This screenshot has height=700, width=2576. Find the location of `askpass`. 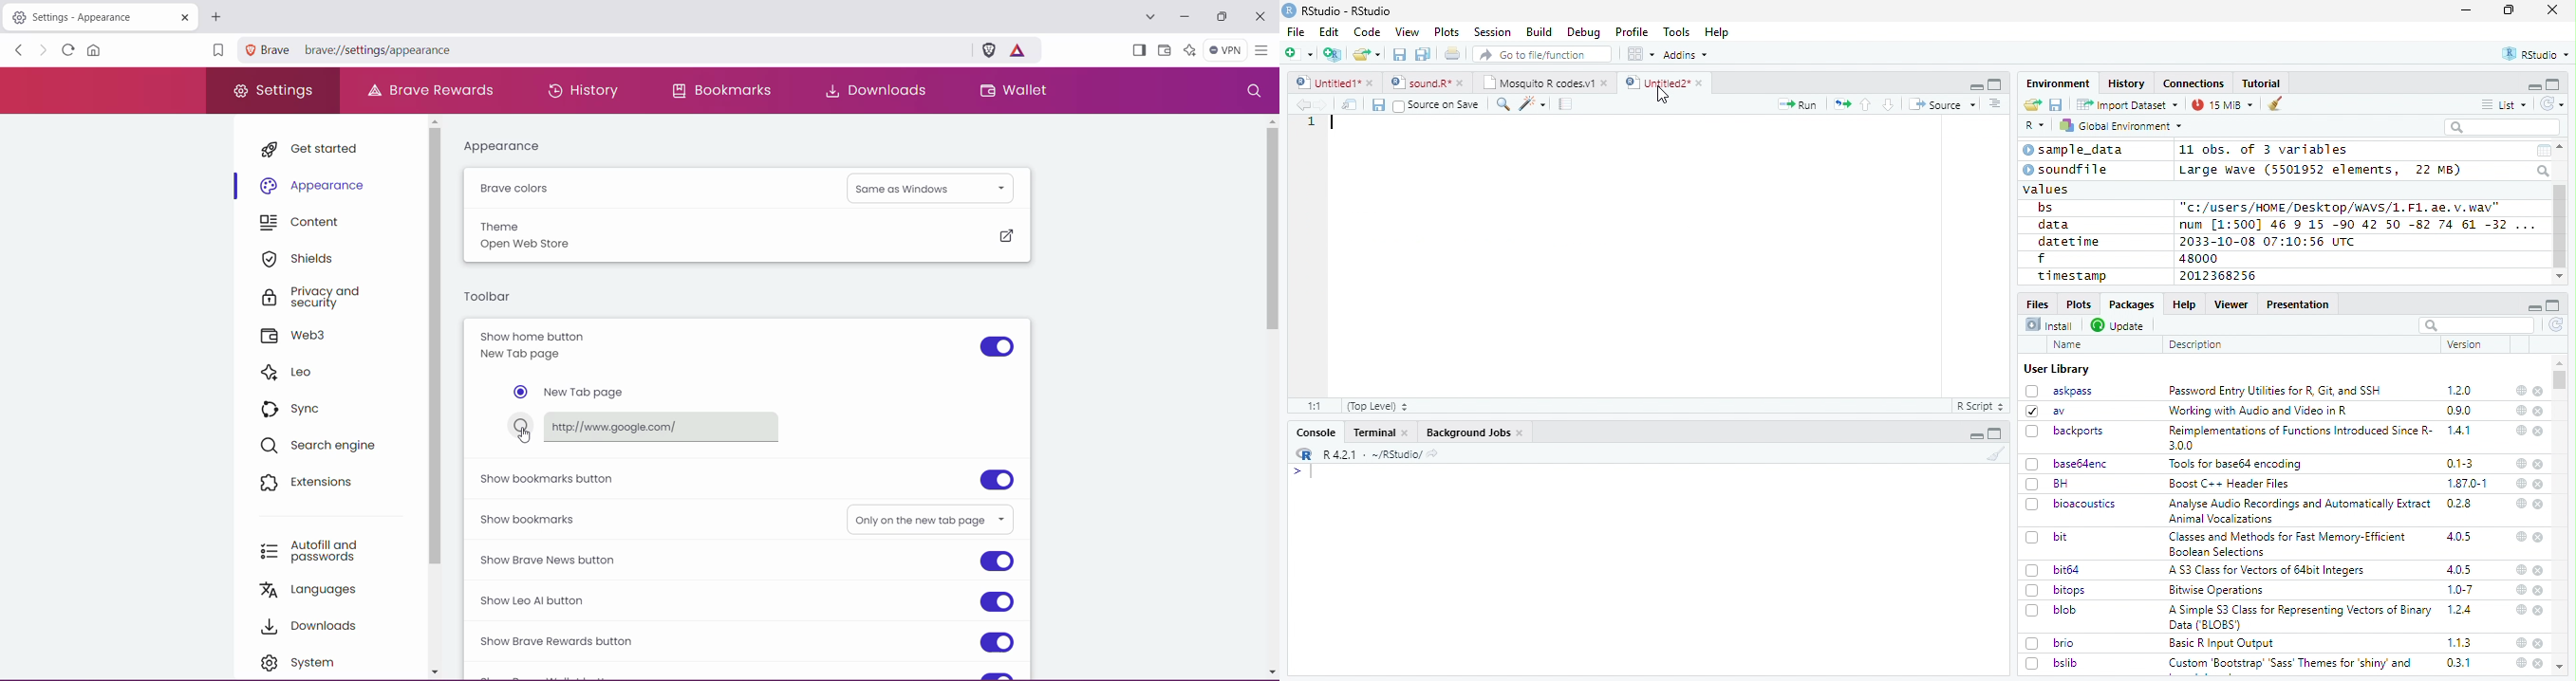

askpass is located at coordinates (2058, 391).